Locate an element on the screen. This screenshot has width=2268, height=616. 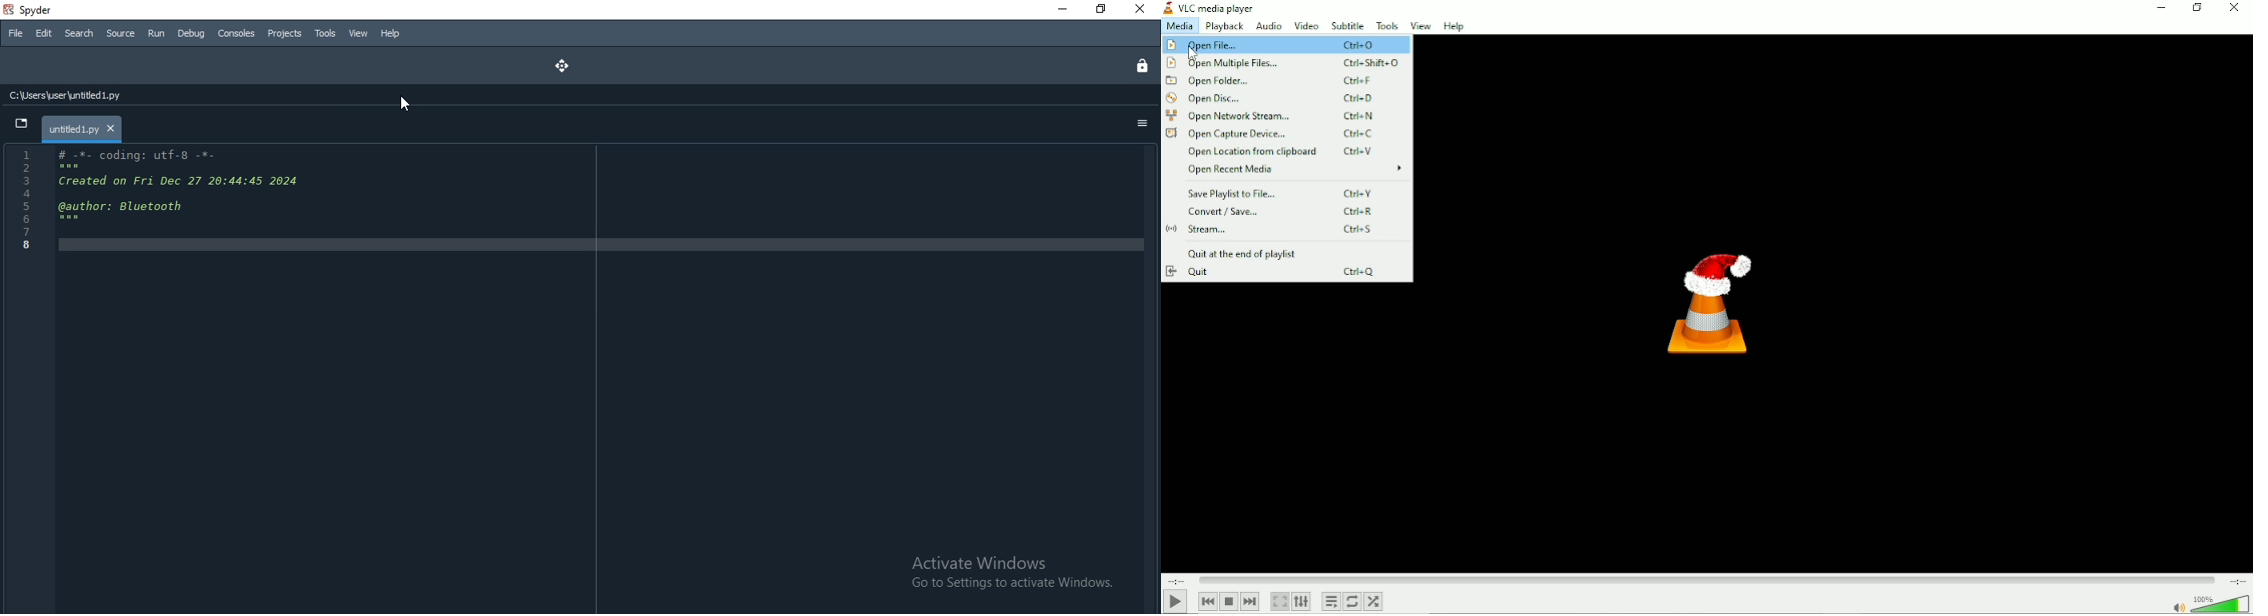
options is located at coordinates (1145, 124).